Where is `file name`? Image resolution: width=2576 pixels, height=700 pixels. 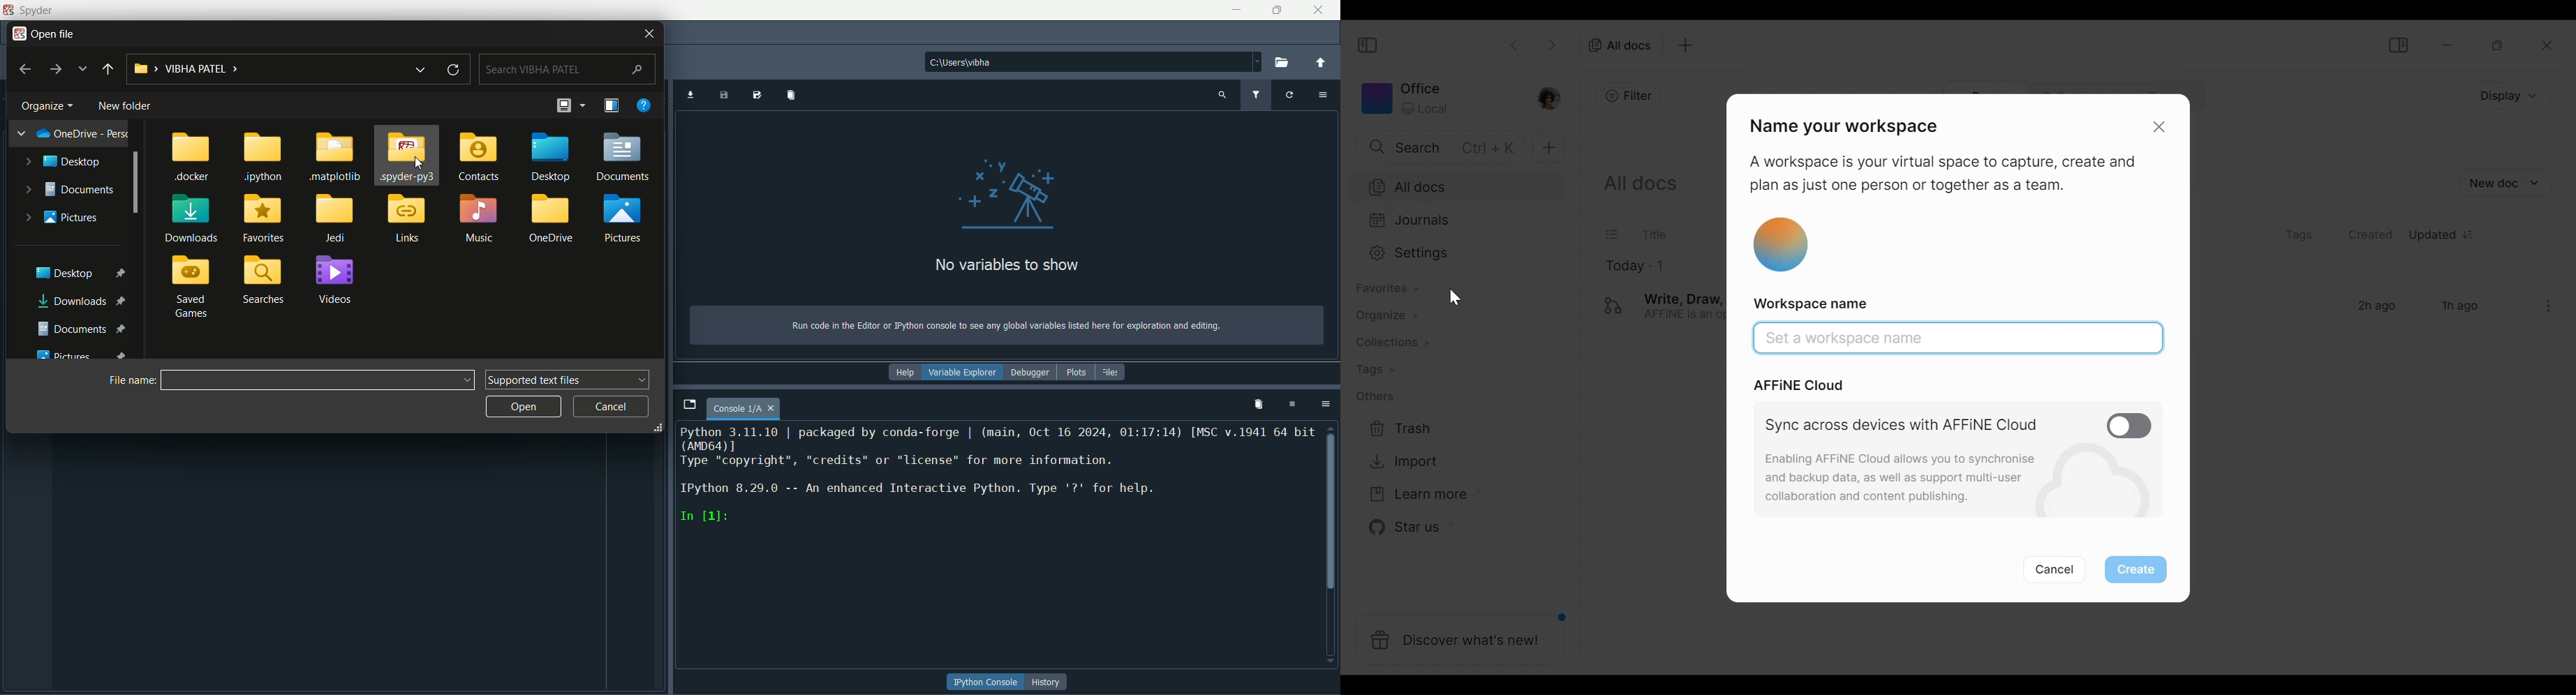 file name is located at coordinates (132, 379).